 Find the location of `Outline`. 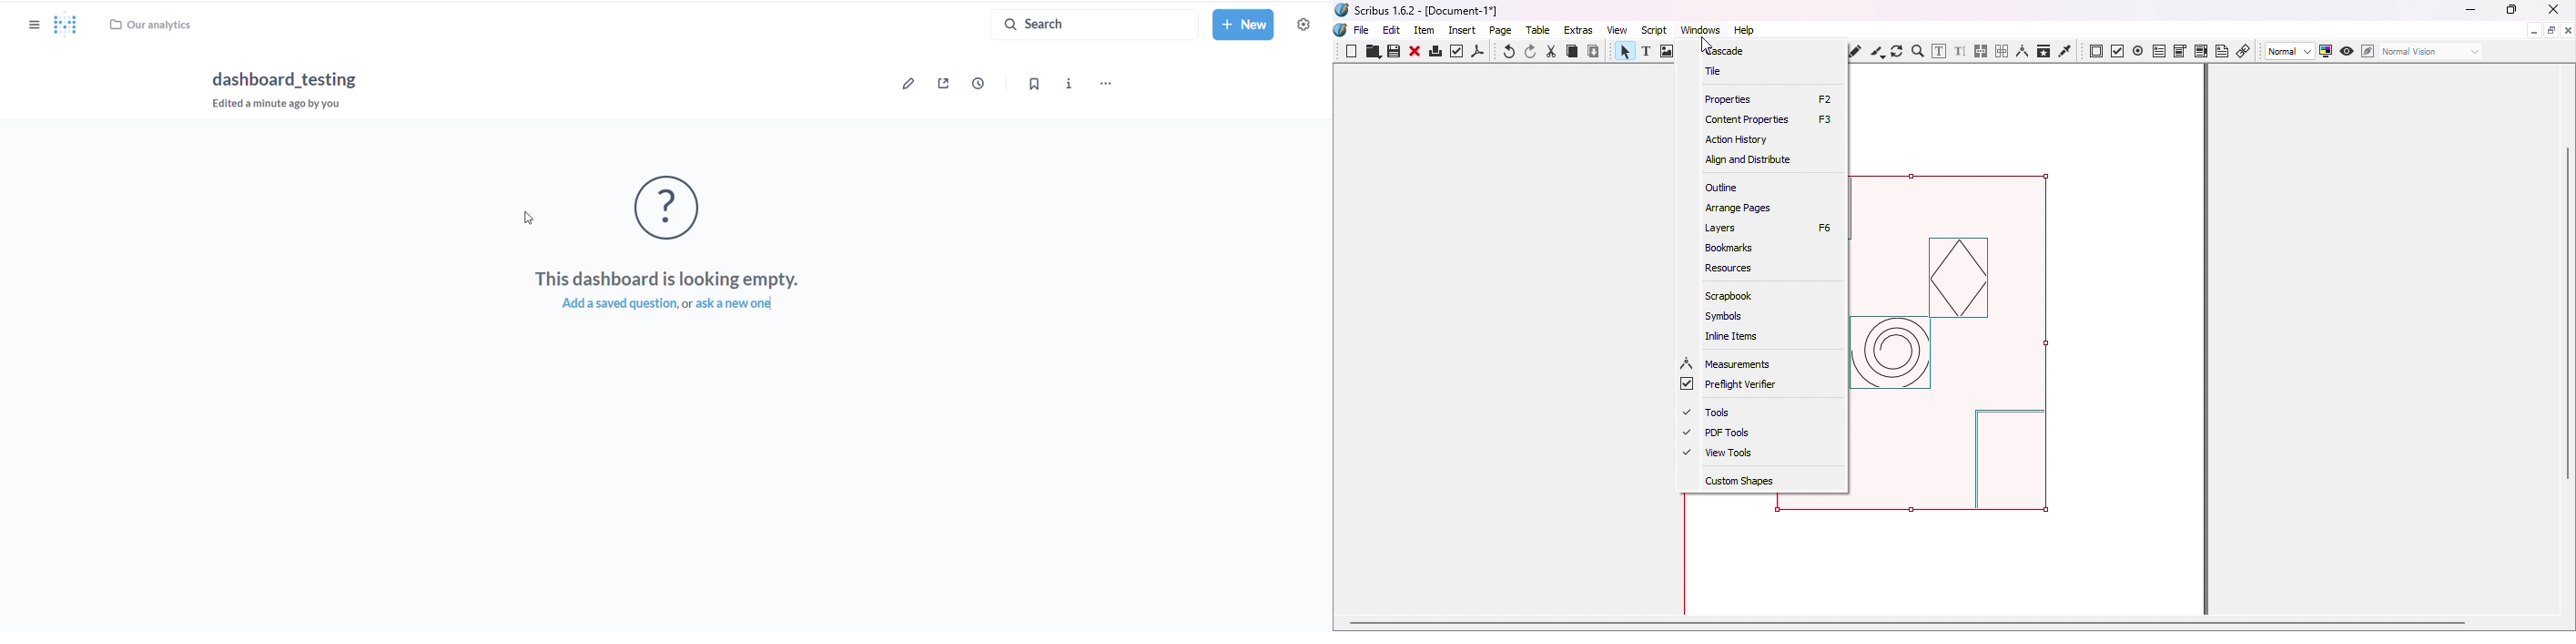

Outline is located at coordinates (1722, 187).